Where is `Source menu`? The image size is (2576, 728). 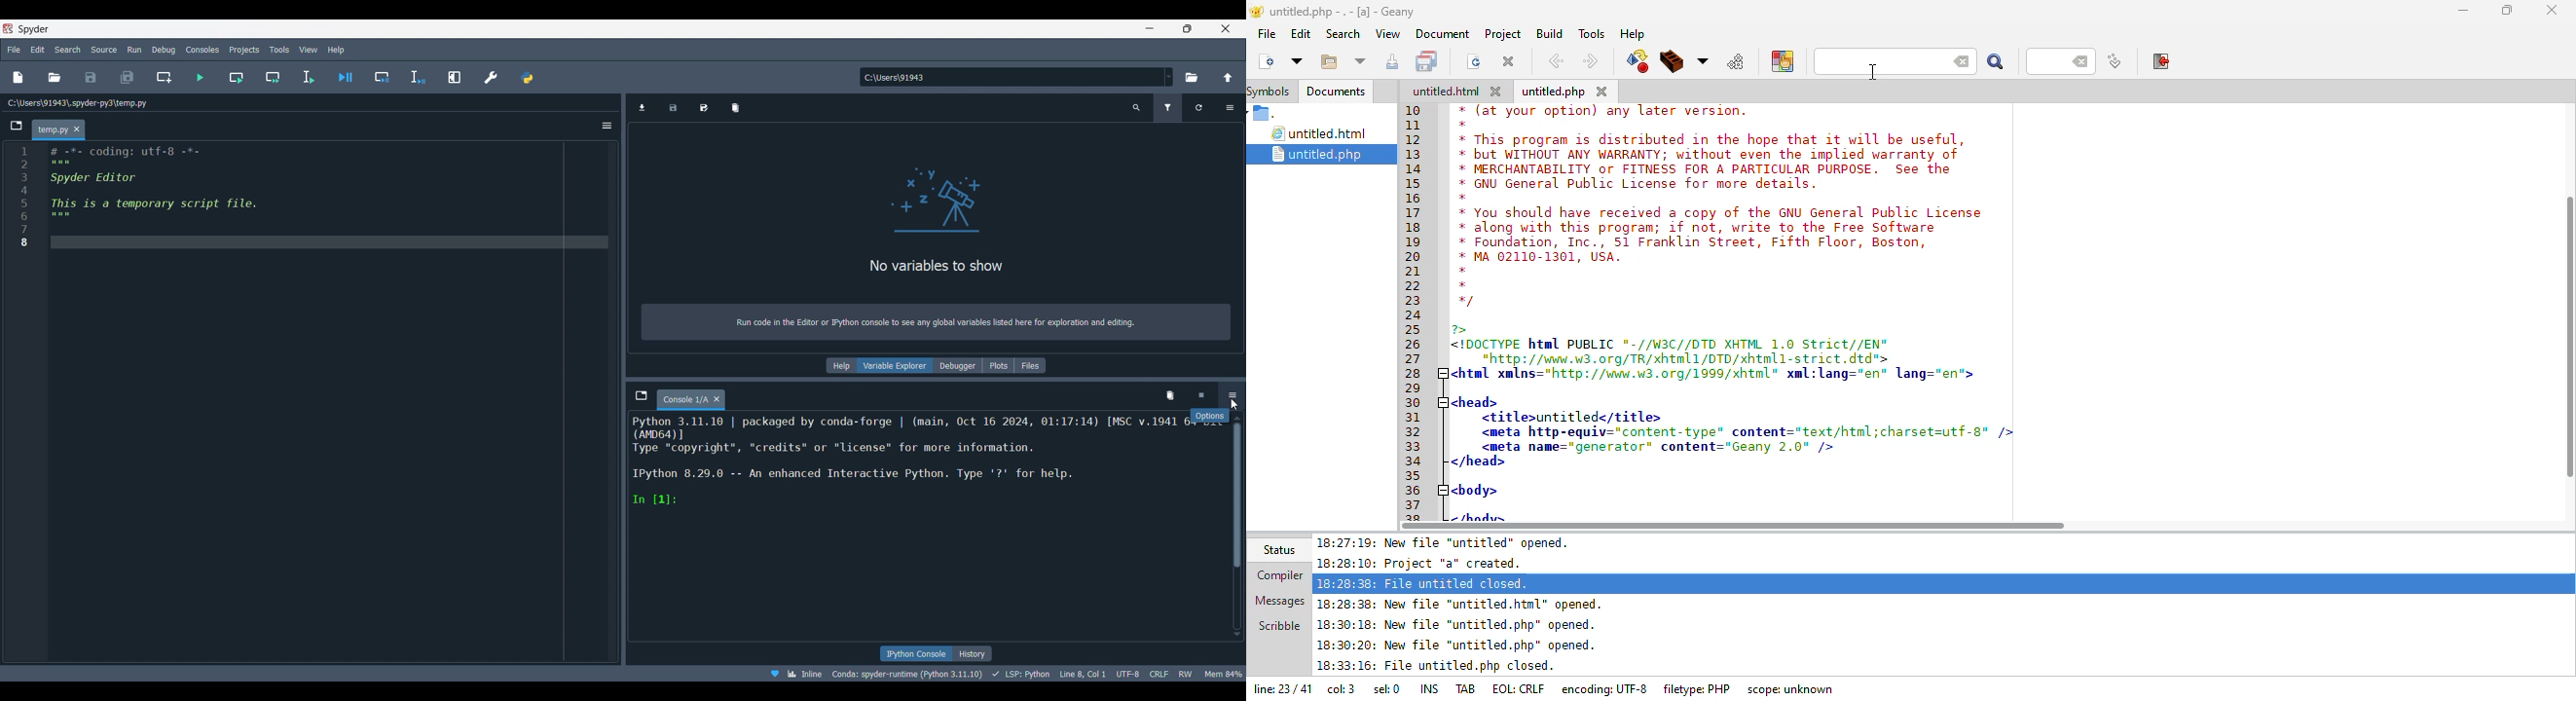
Source menu is located at coordinates (104, 50).